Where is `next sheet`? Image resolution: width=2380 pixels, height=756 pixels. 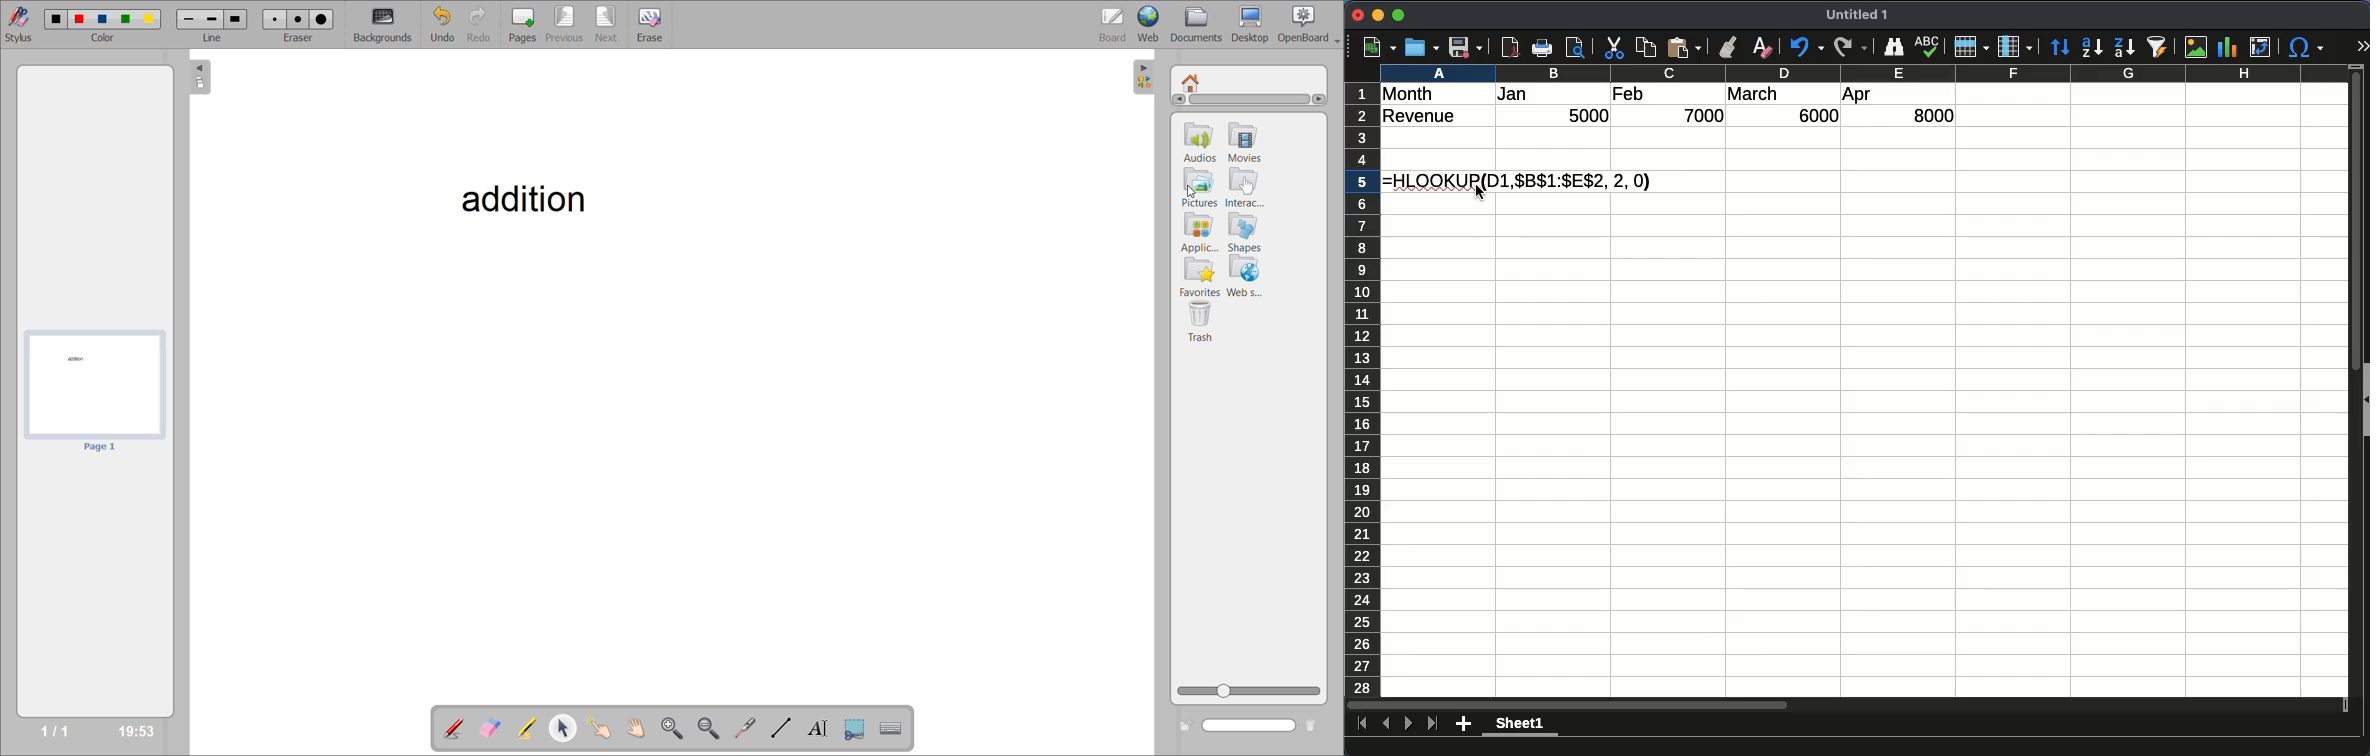
next sheet is located at coordinates (1409, 723).